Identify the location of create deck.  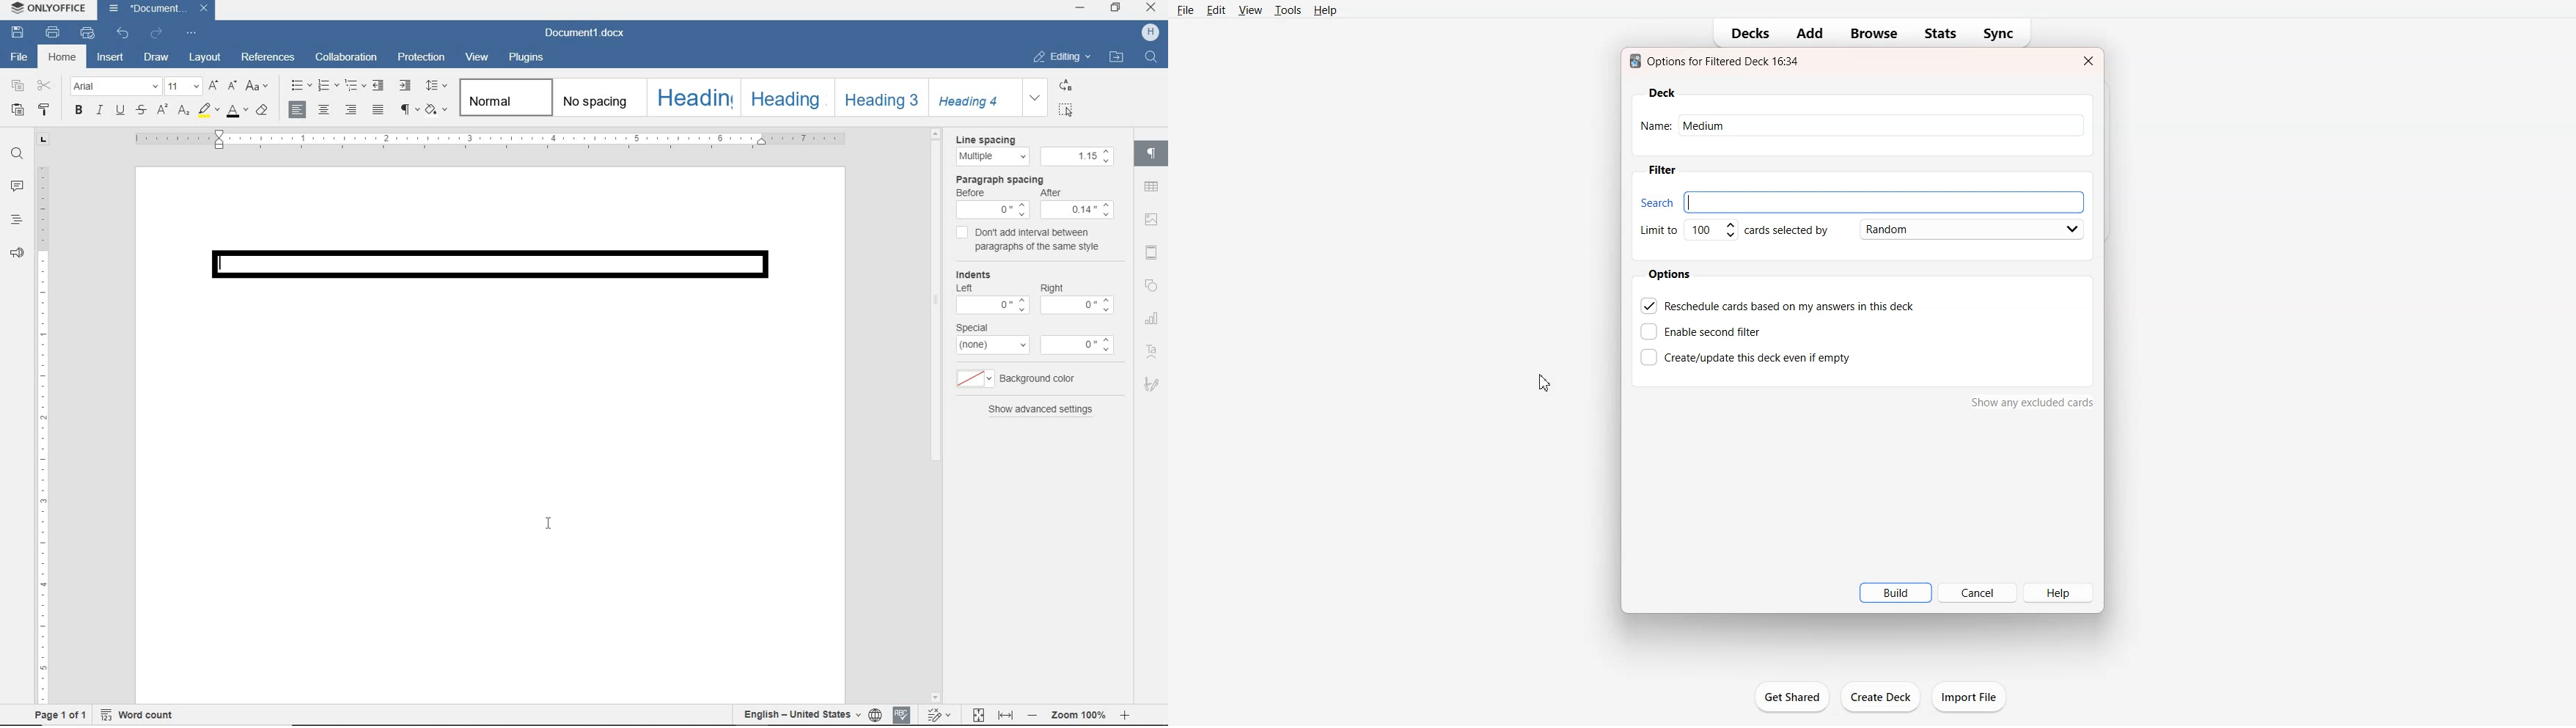
(1885, 697).